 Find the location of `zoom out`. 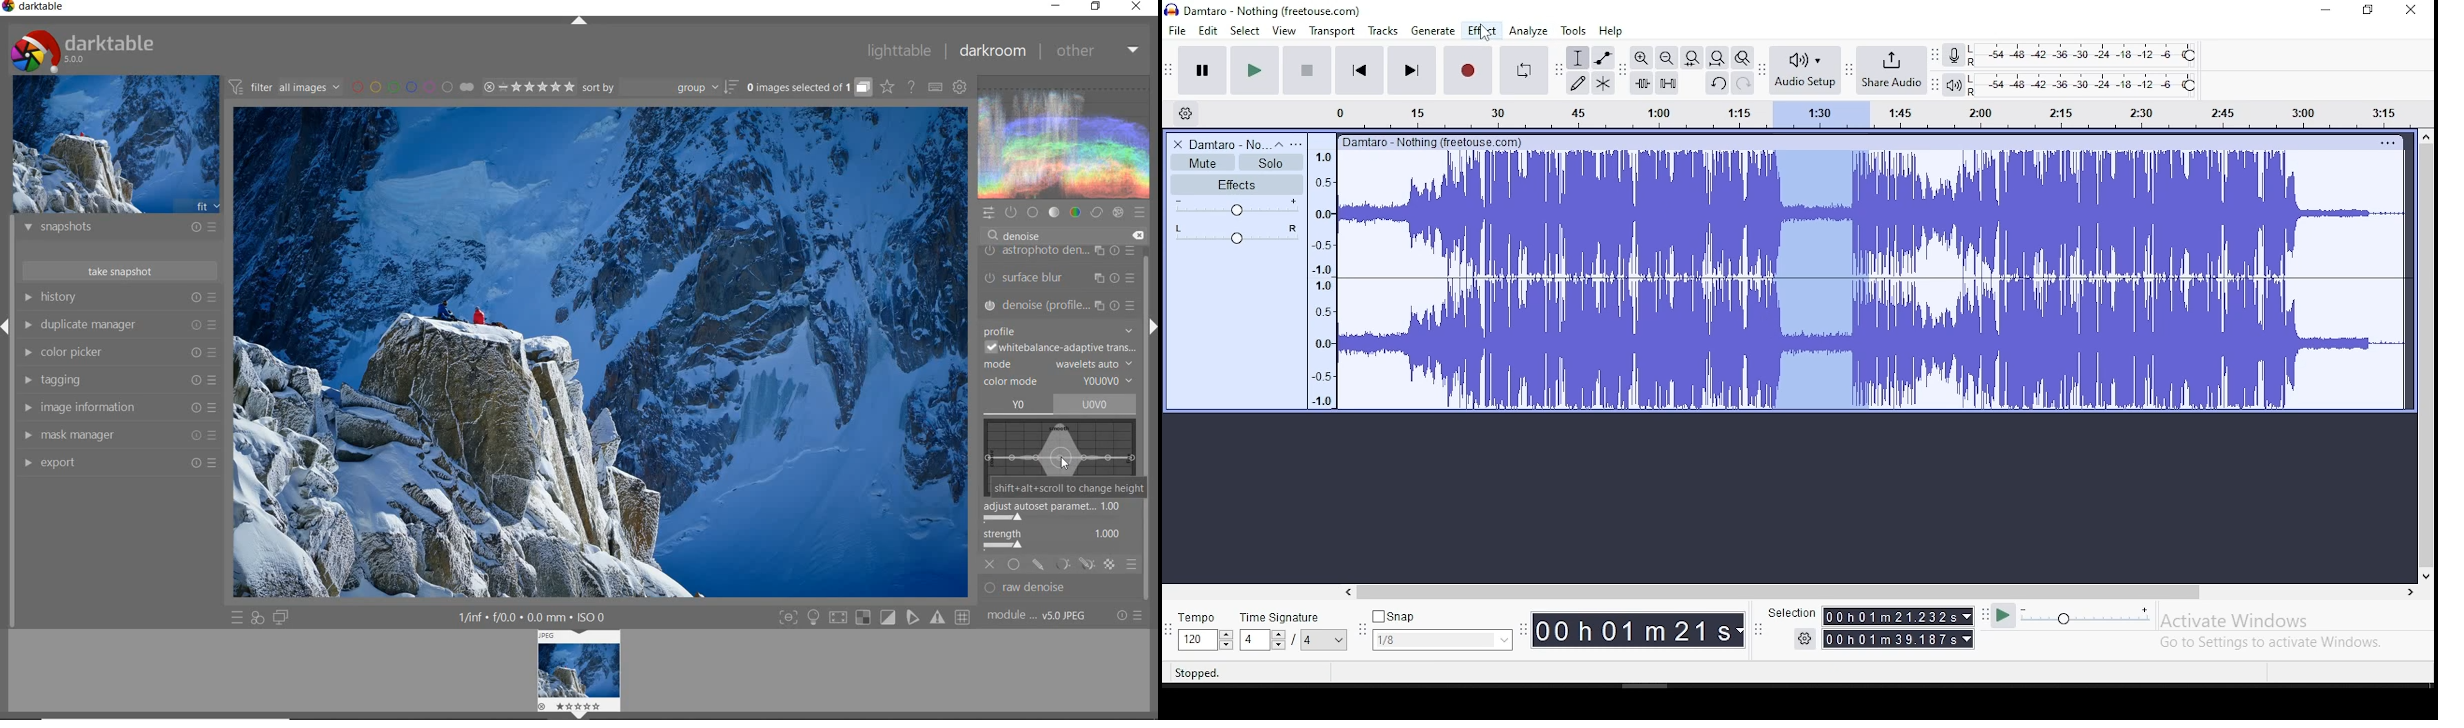

zoom out is located at coordinates (1666, 57).